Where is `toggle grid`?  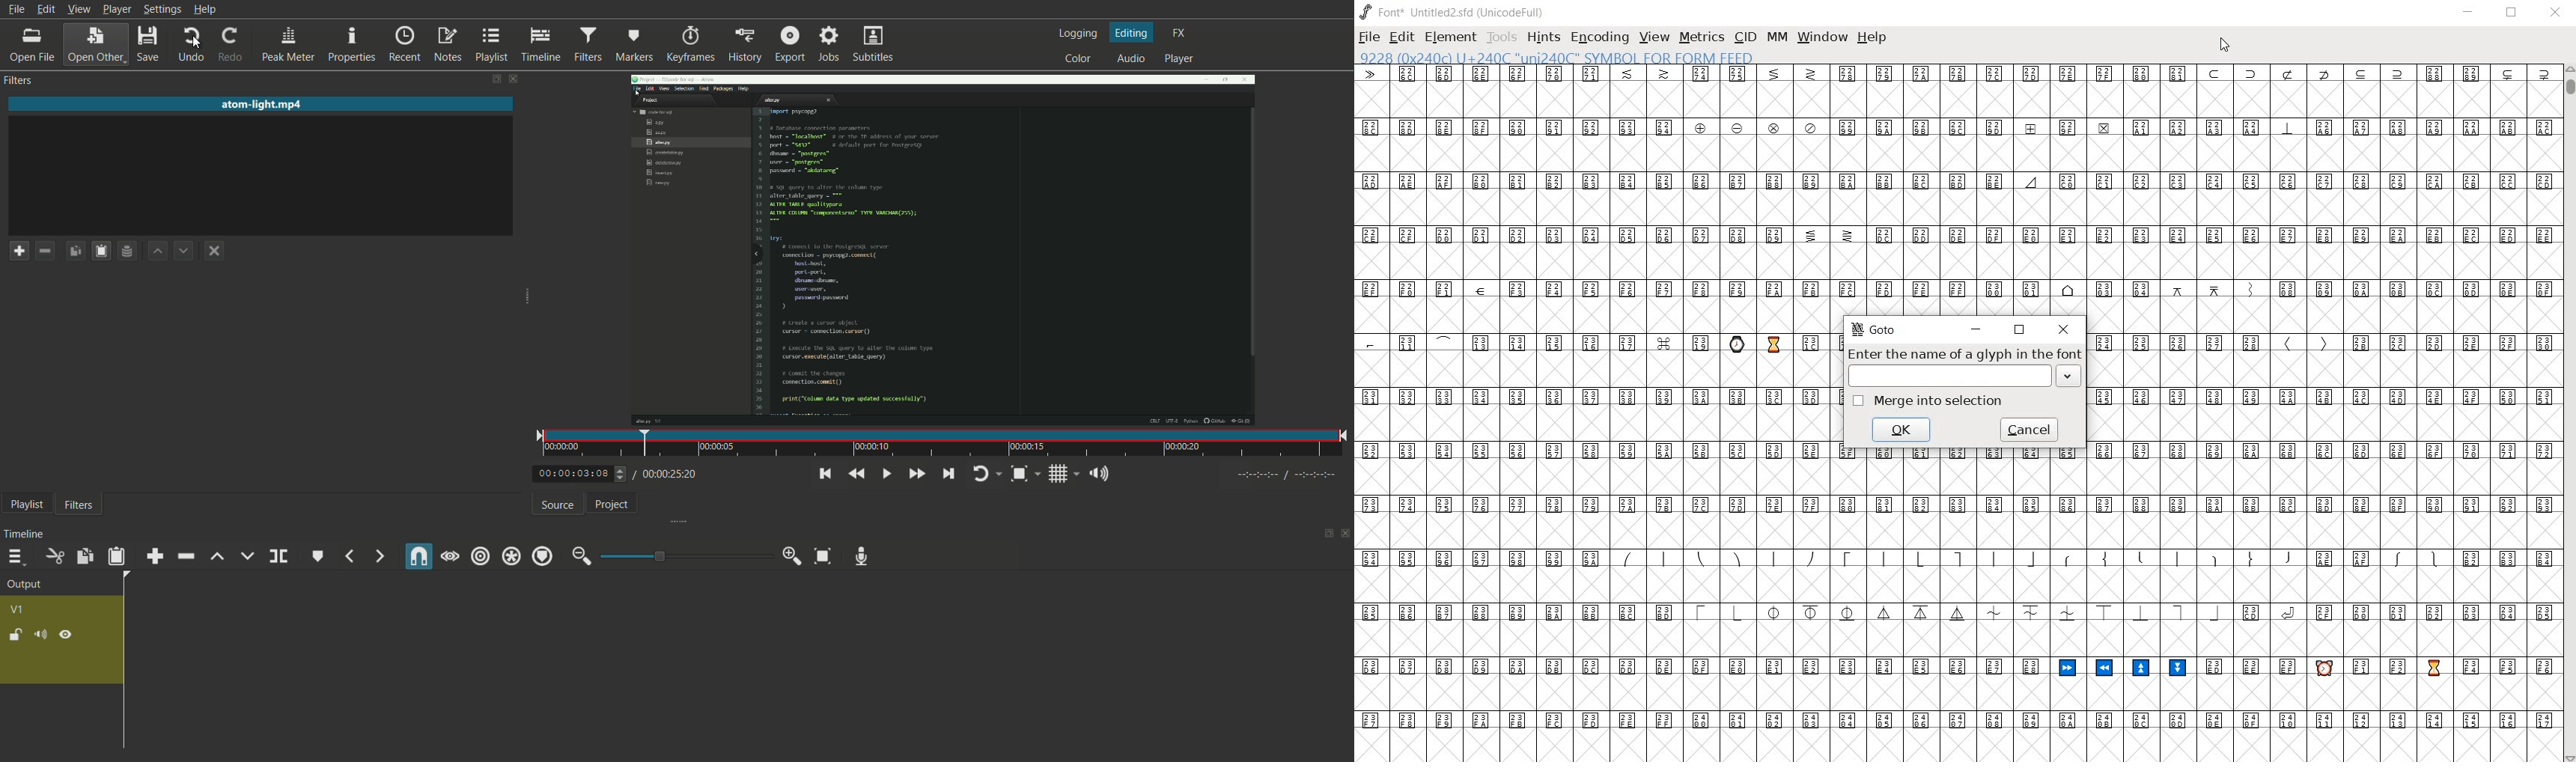
toggle grid is located at coordinates (1058, 475).